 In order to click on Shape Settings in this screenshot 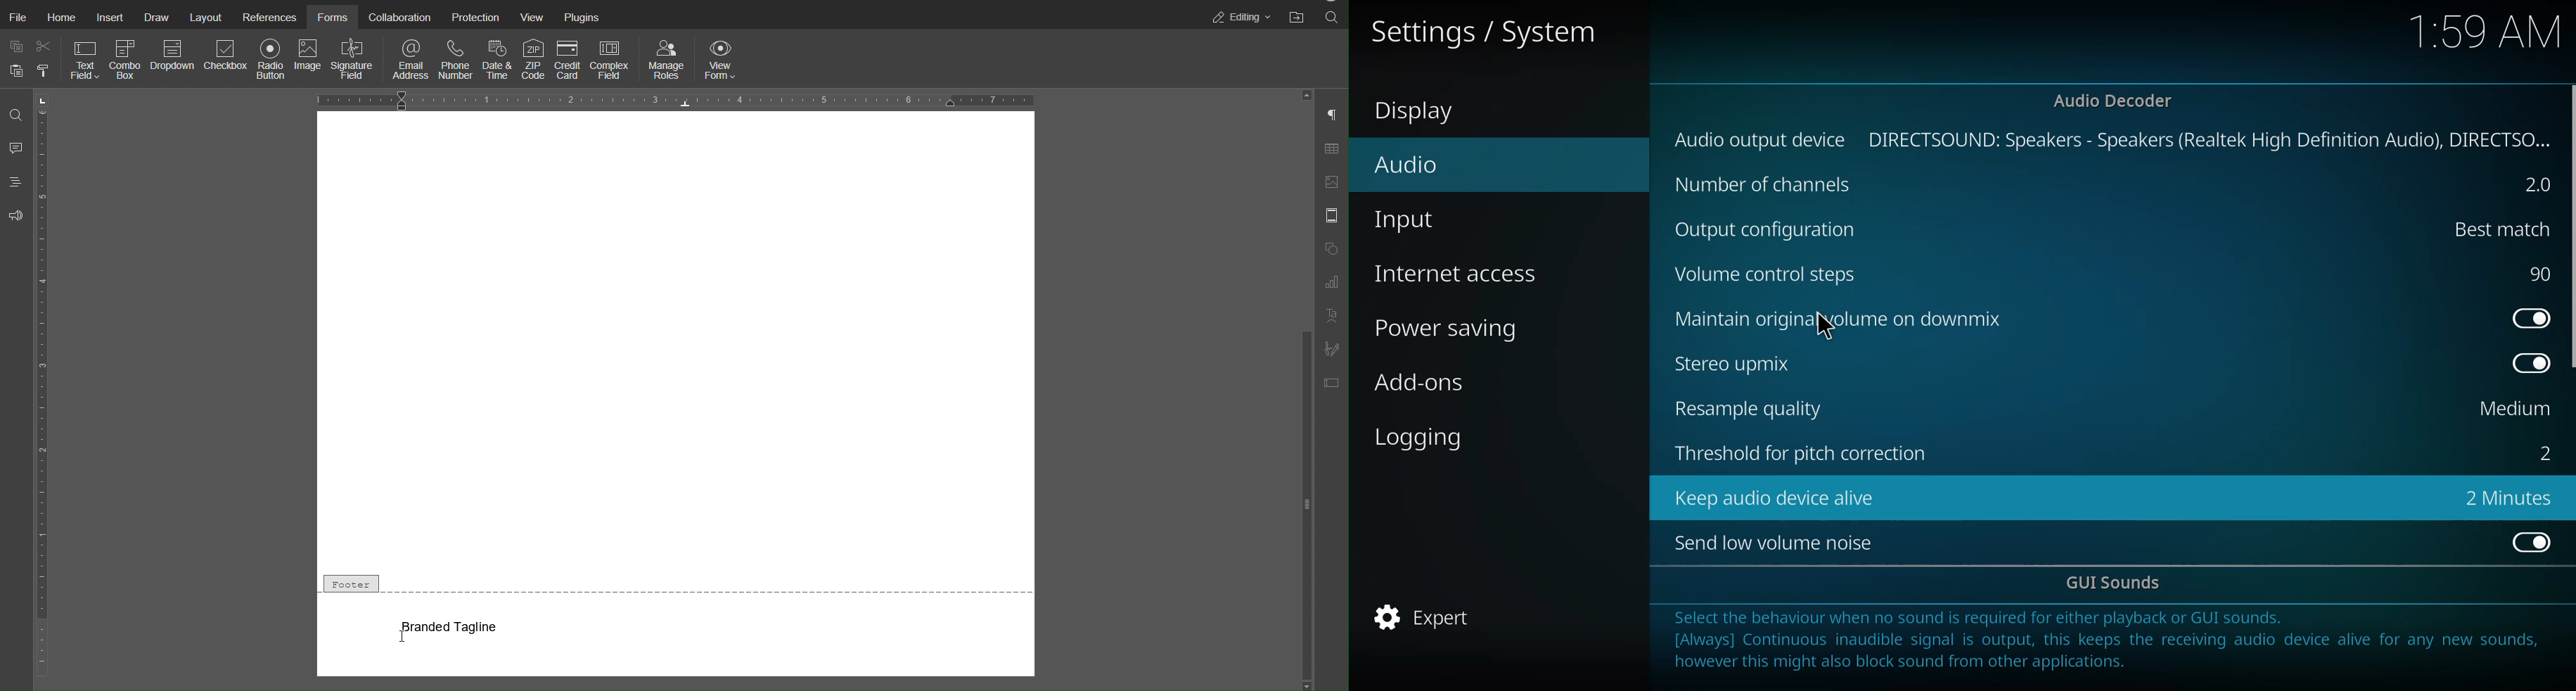, I will do `click(1331, 249)`.